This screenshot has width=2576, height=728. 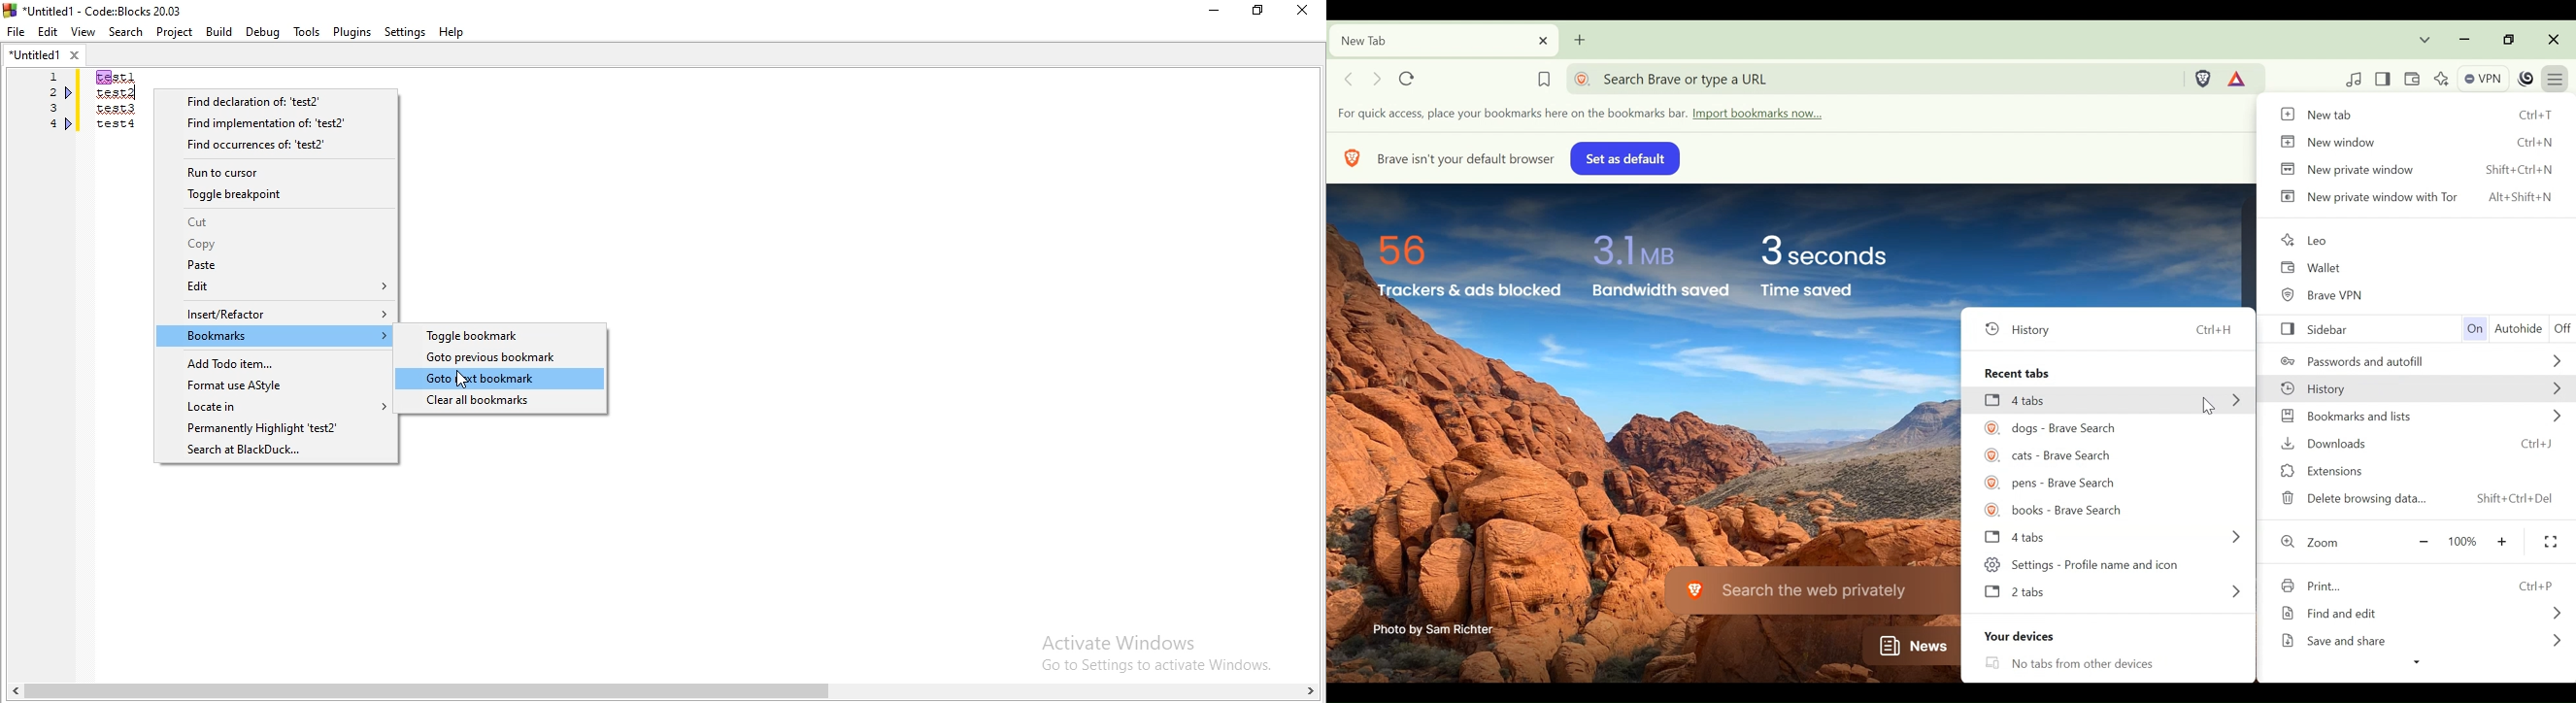 I want to click on Search at BlackDuck.., so click(x=276, y=452).